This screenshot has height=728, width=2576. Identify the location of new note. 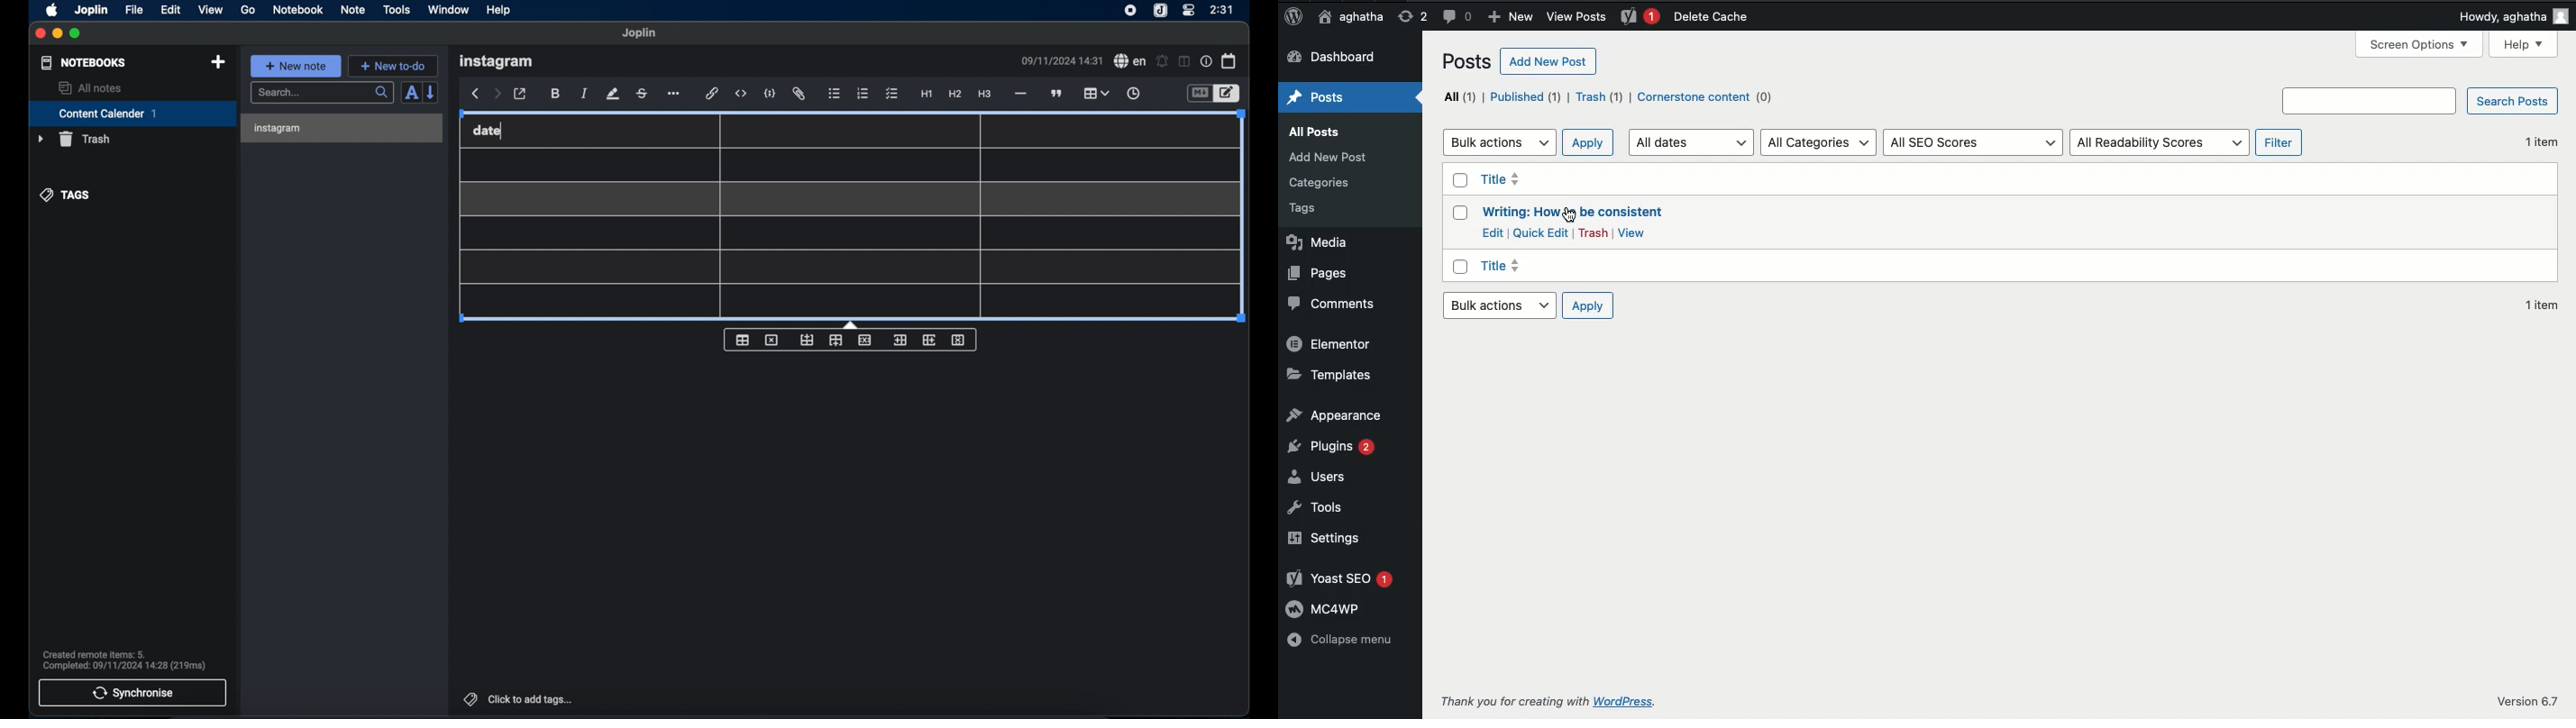
(296, 66).